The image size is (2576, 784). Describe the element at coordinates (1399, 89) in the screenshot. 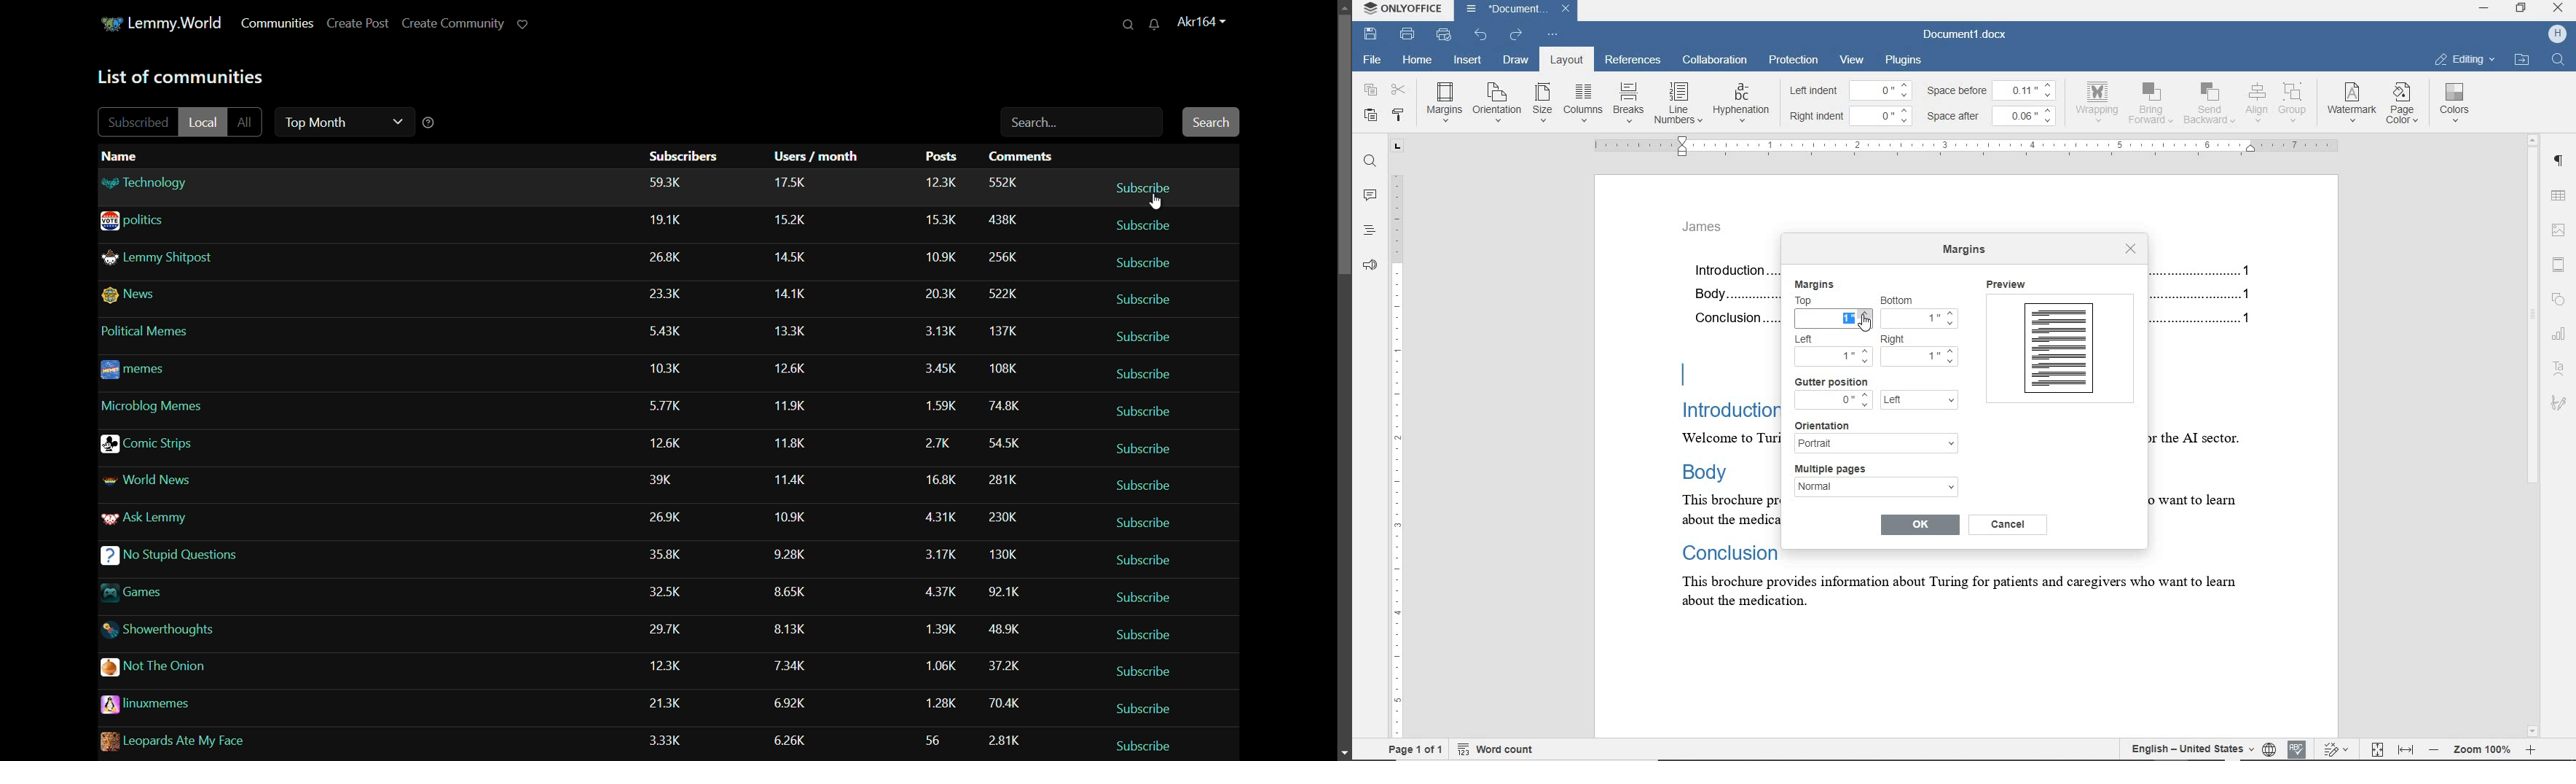

I see `cut` at that location.